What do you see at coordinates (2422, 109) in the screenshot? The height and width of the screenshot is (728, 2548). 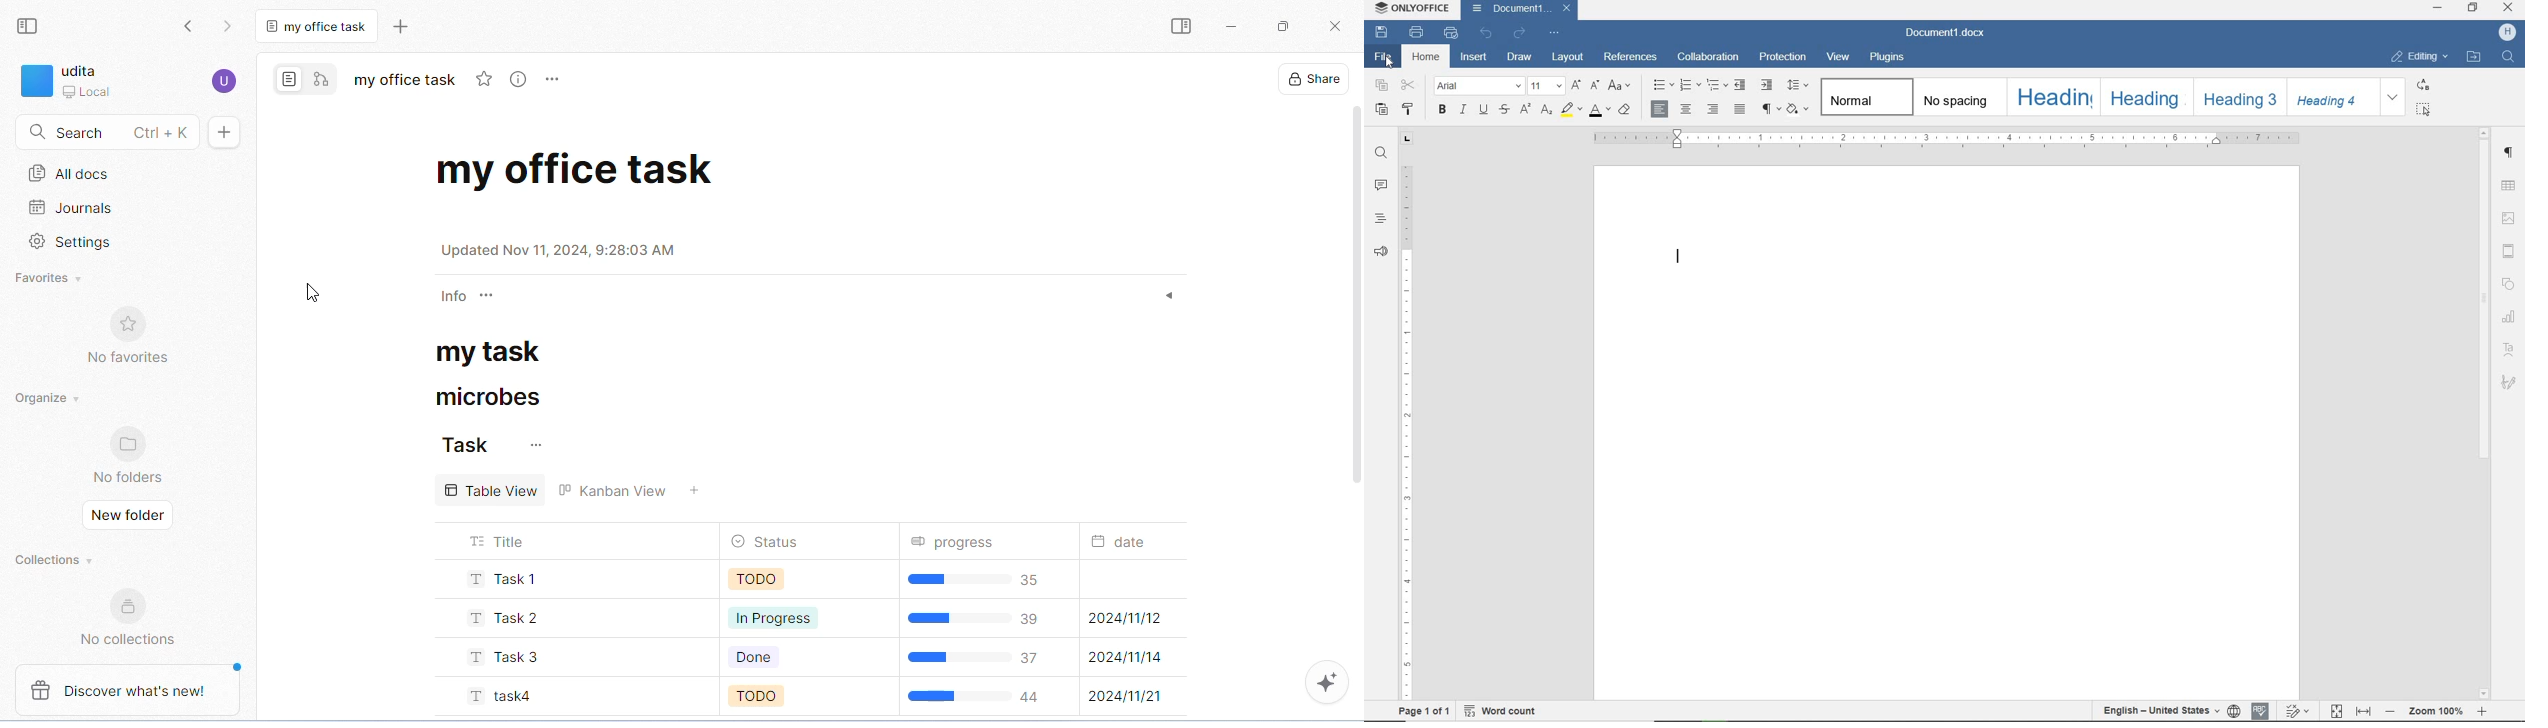 I see `select all` at bounding box center [2422, 109].